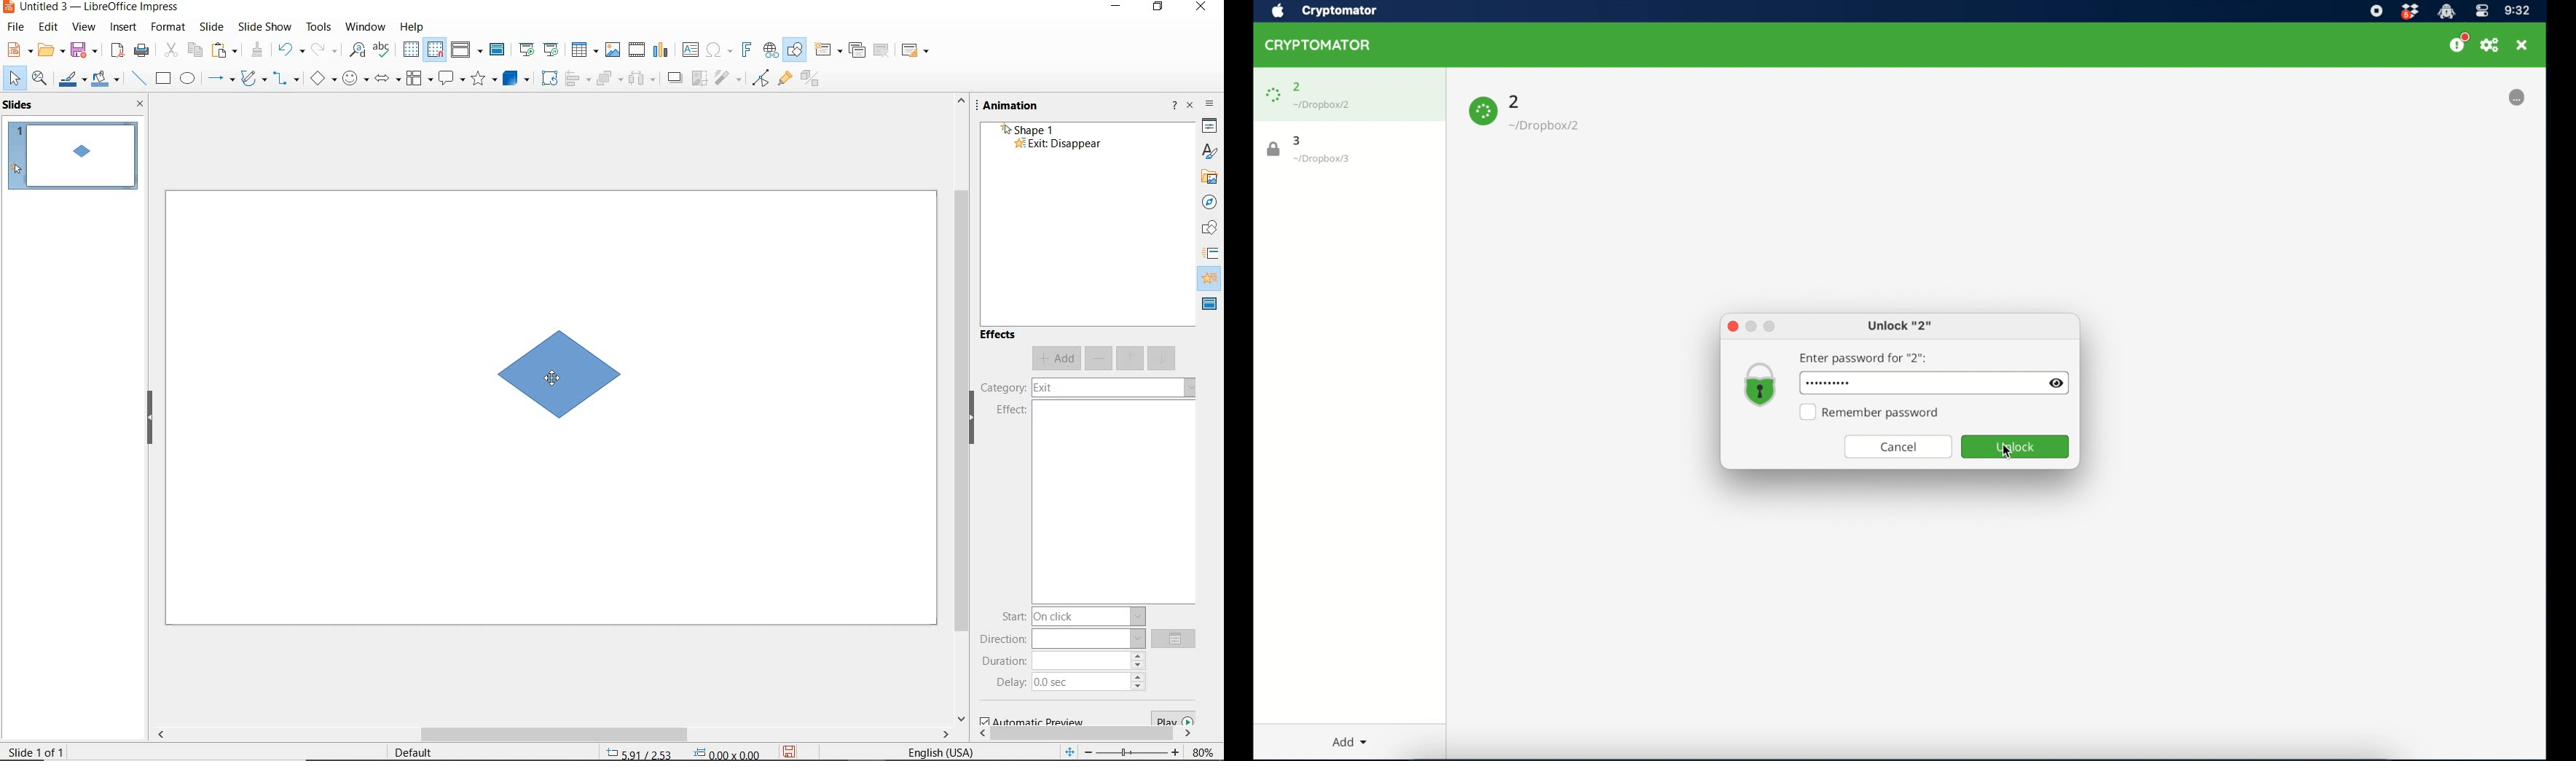 Image resolution: width=2576 pixels, height=784 pixels. Describe the element at coordinates (1049, 139) in the screenshot. I see `shape 1 - Exit: Disappear` at that location.